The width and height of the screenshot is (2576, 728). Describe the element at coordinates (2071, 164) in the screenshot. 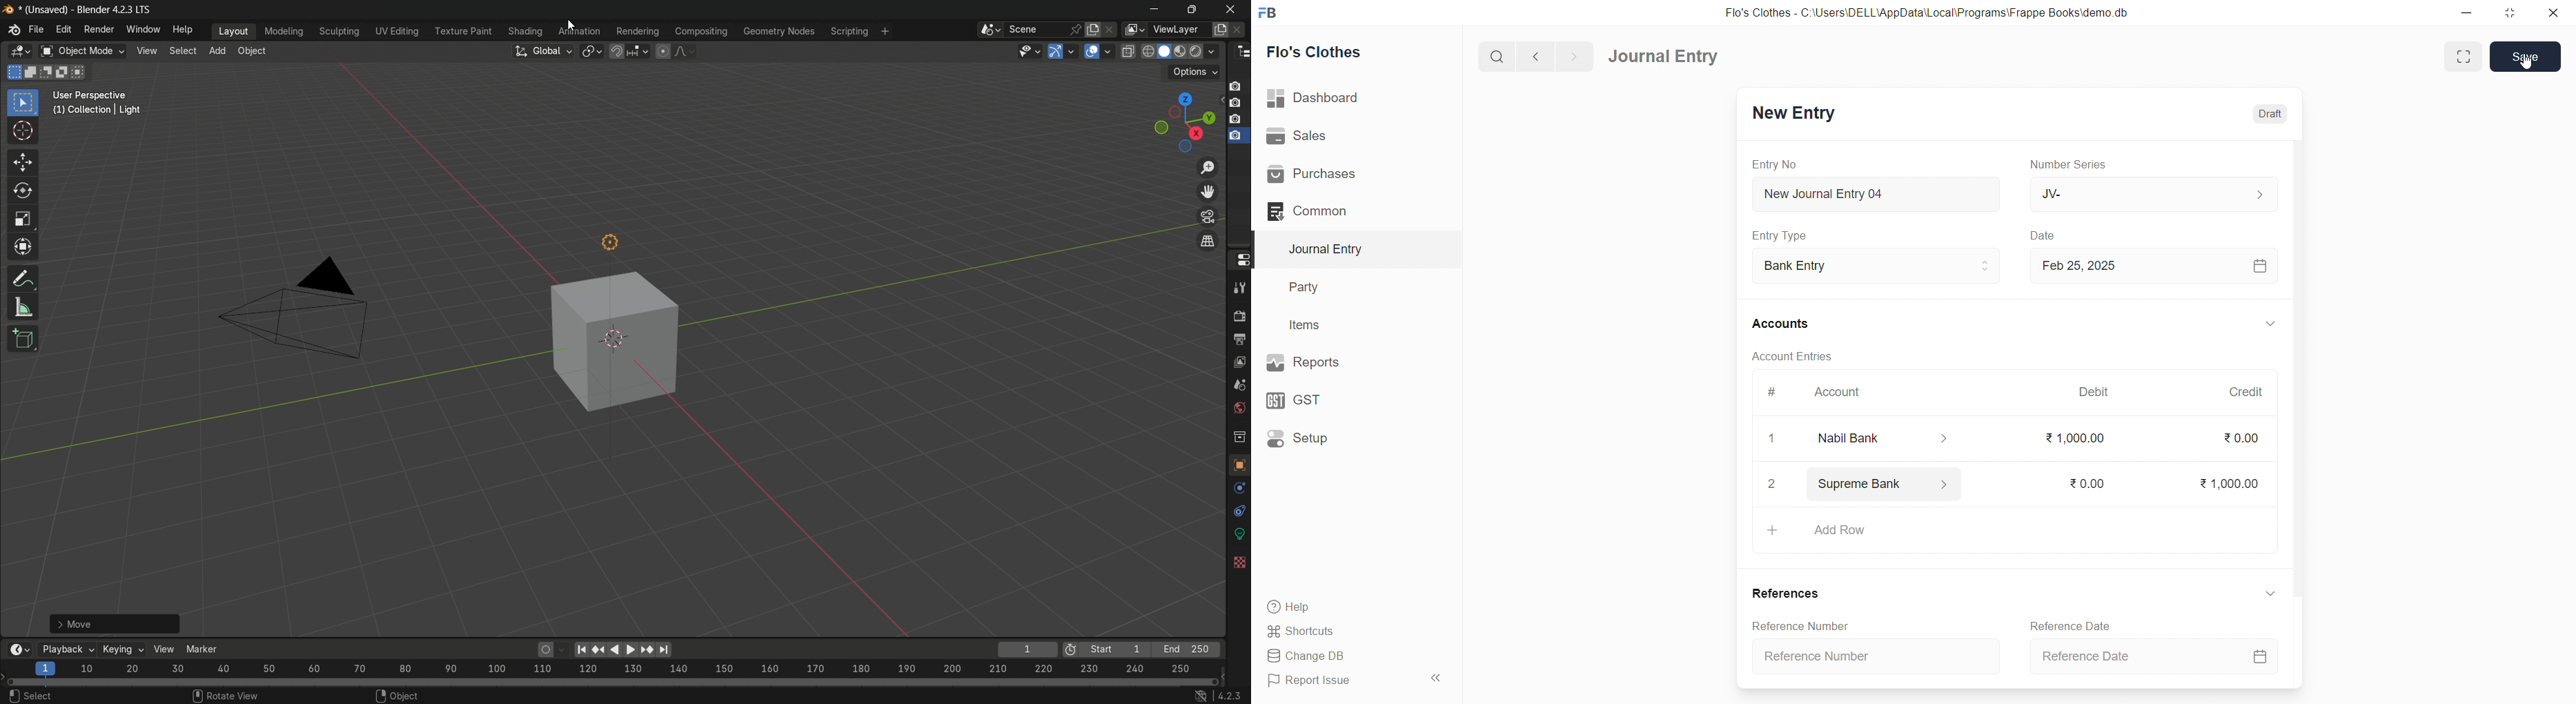

I see `Number Series` at that location.